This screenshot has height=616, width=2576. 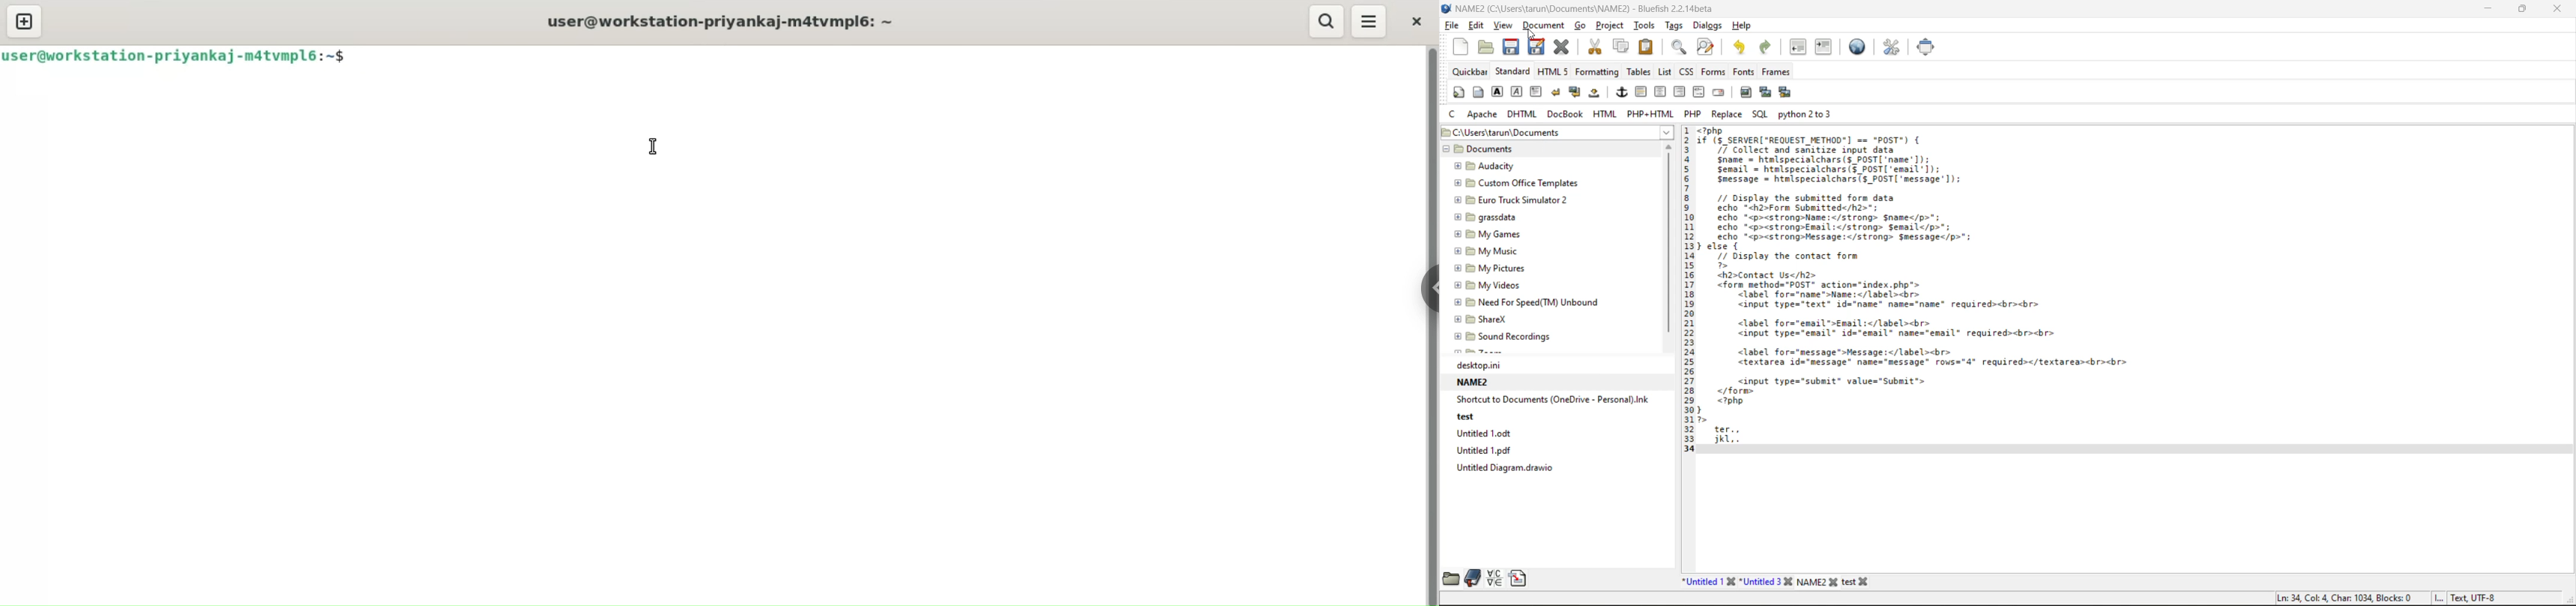 What do you see at coordinates (1495, 287) in the screenshot?
I see `my videos` at bounding box center [1495, 287].